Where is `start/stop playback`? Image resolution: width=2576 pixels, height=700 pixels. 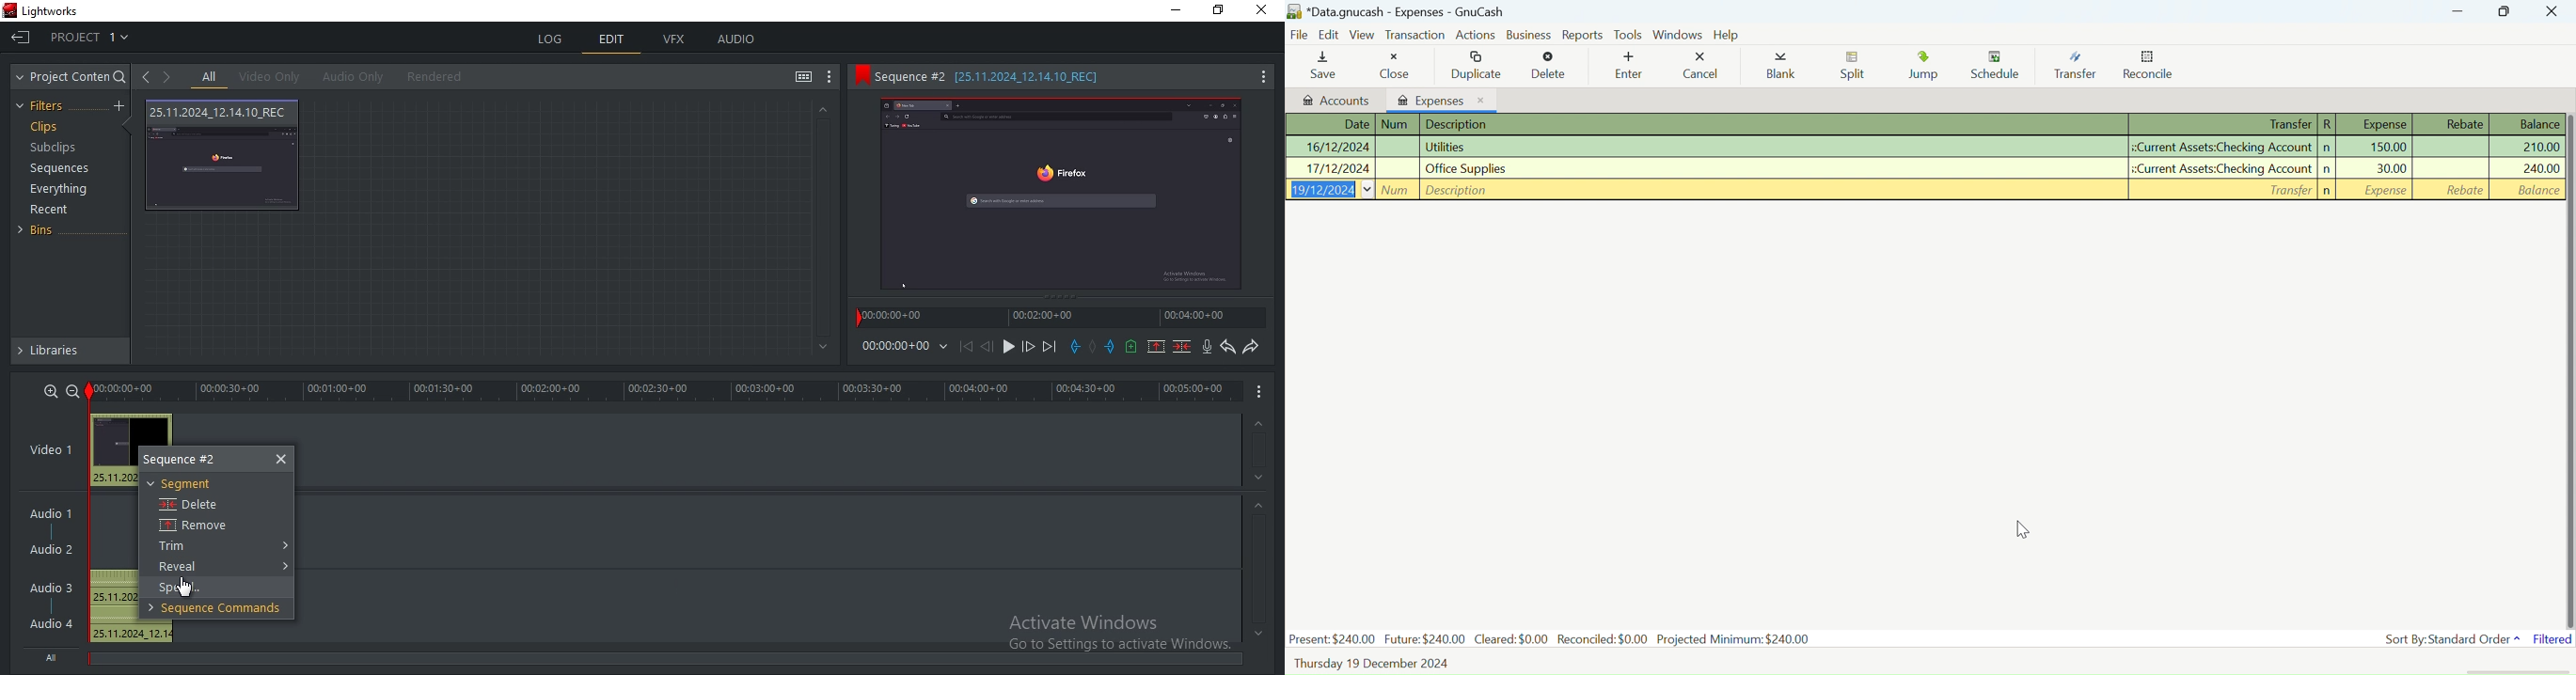 start/stop playback is located at coordinates (1009, 347).